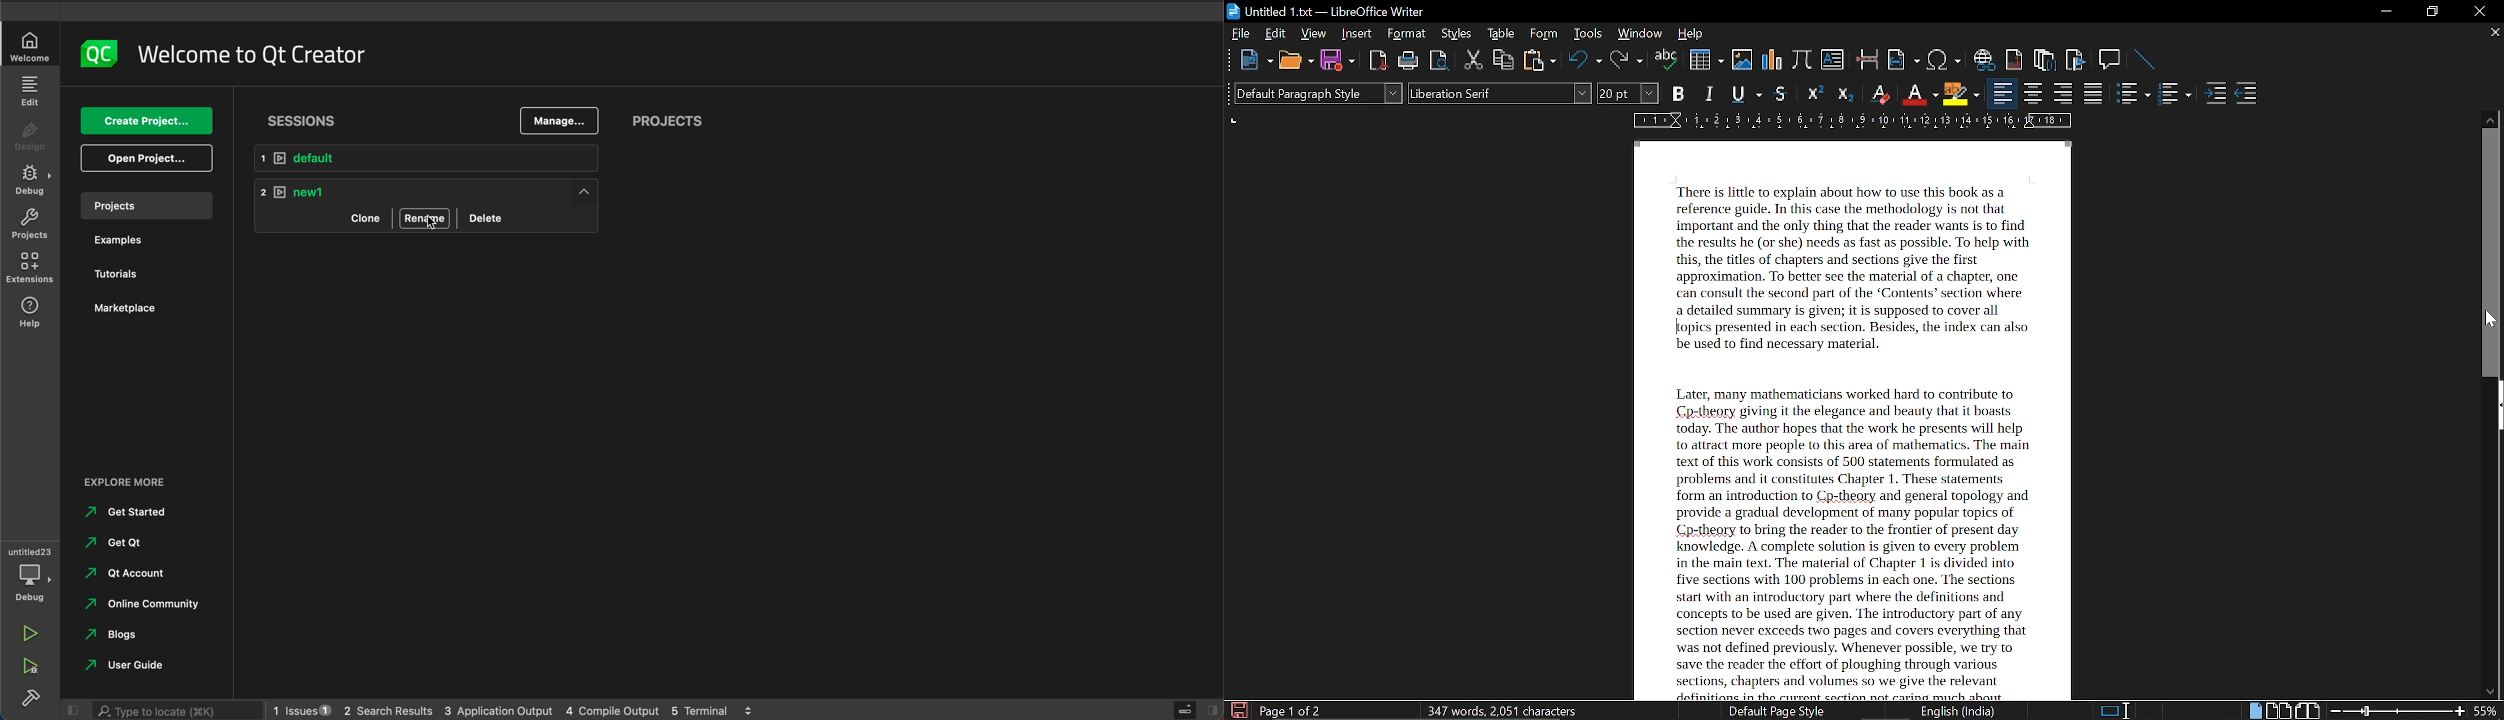 This screenshot has height=728, width=2520. Describe the element at coordinates (2430, 12) in the screenshot. I see `restore down` at that location.